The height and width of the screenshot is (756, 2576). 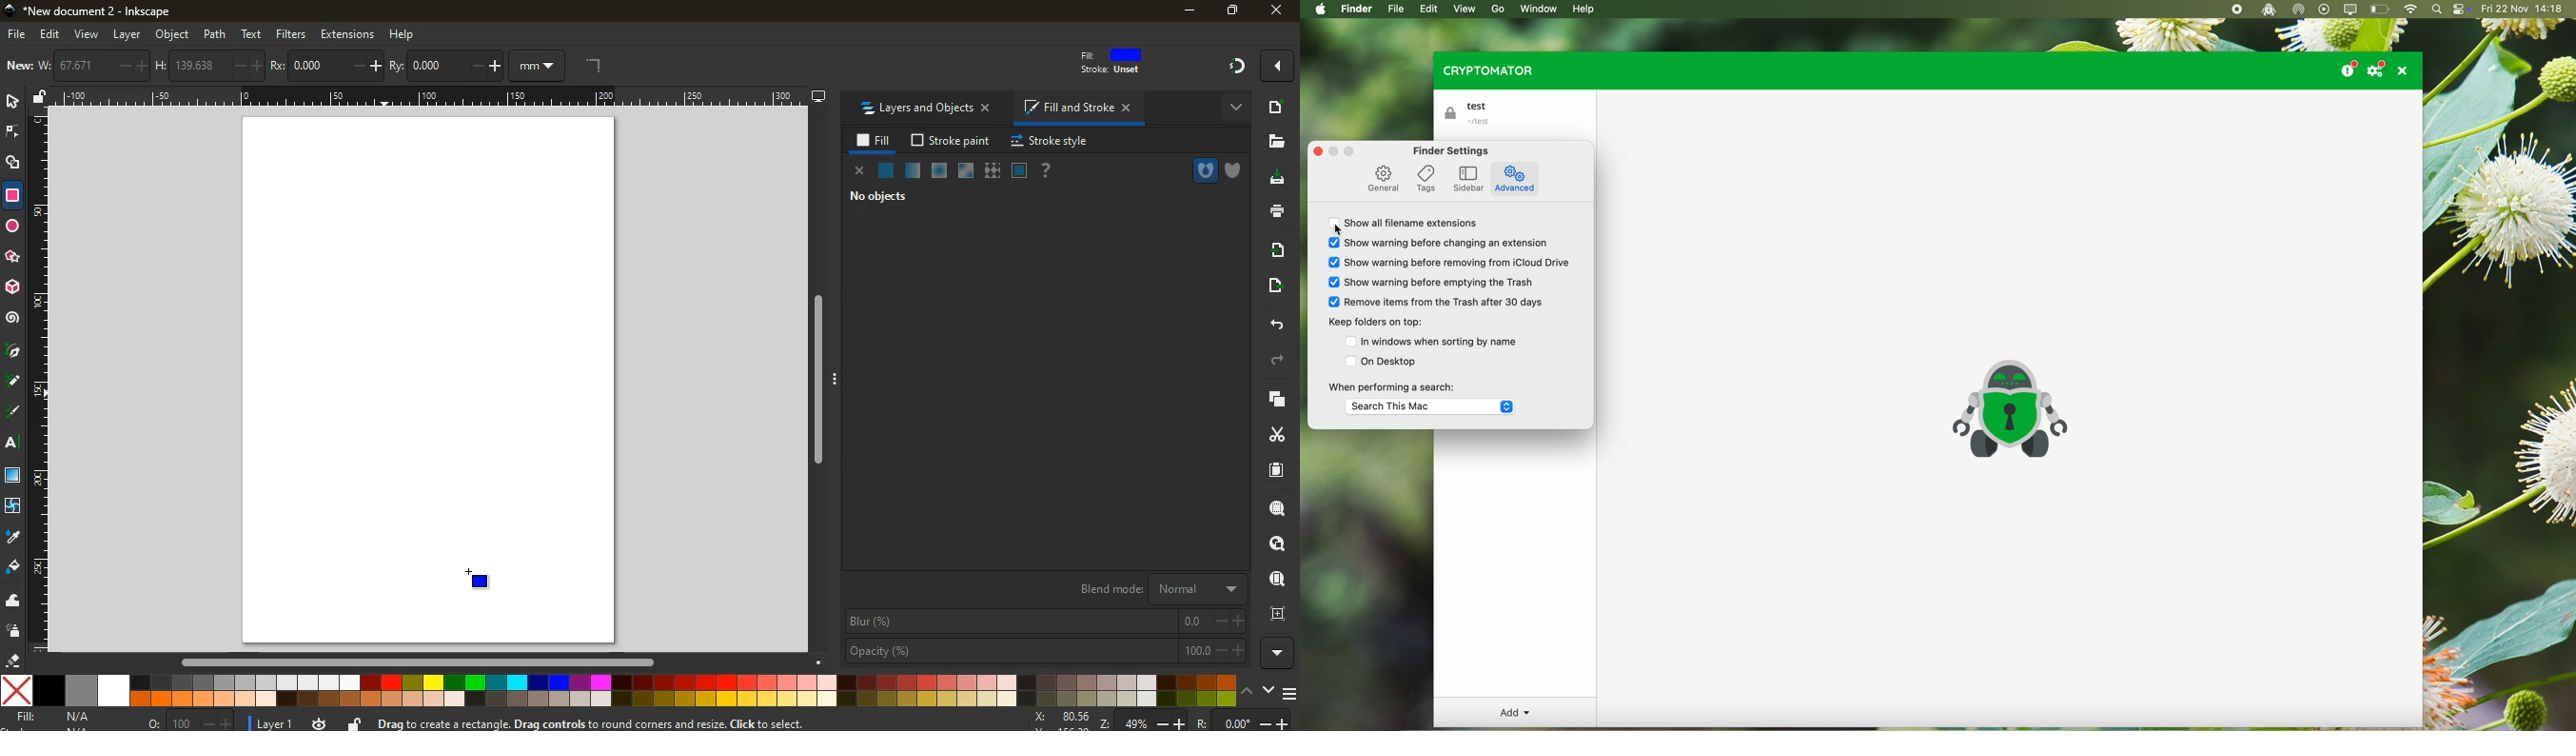 I want to click on minimize, so click(x=1188, y=11).